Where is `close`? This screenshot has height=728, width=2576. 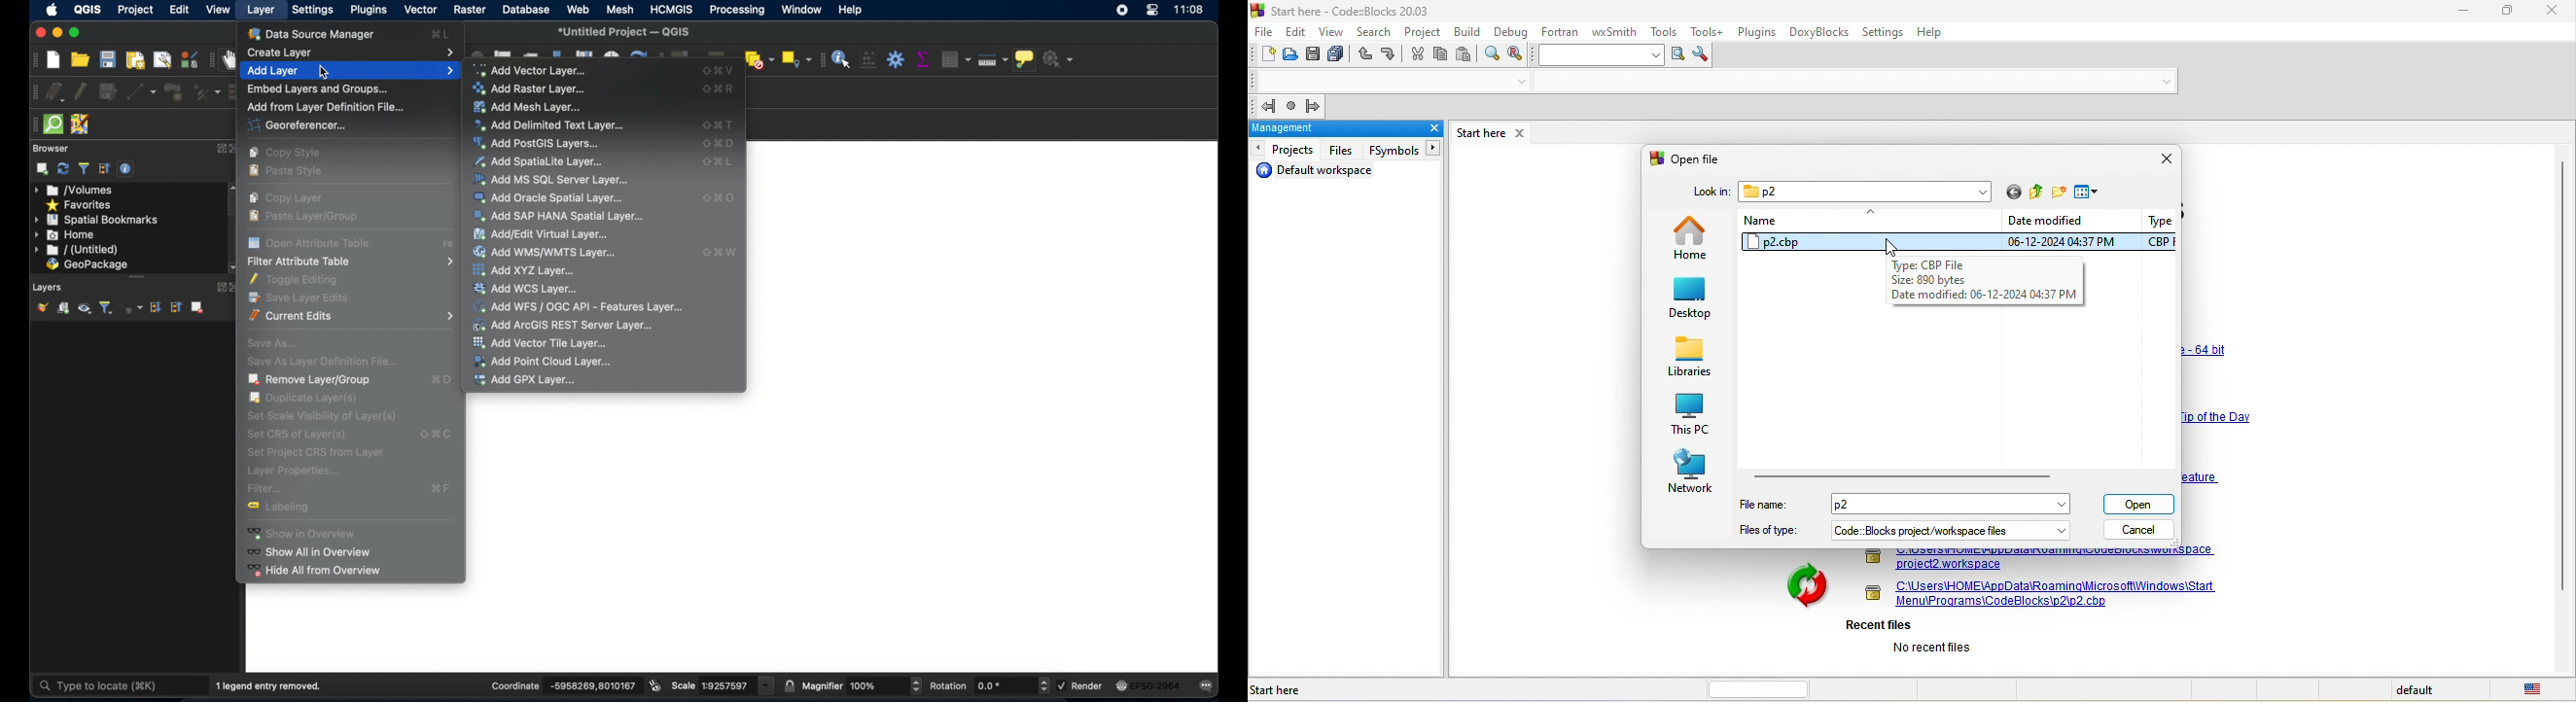 close is located at coordinates (2168, 158).